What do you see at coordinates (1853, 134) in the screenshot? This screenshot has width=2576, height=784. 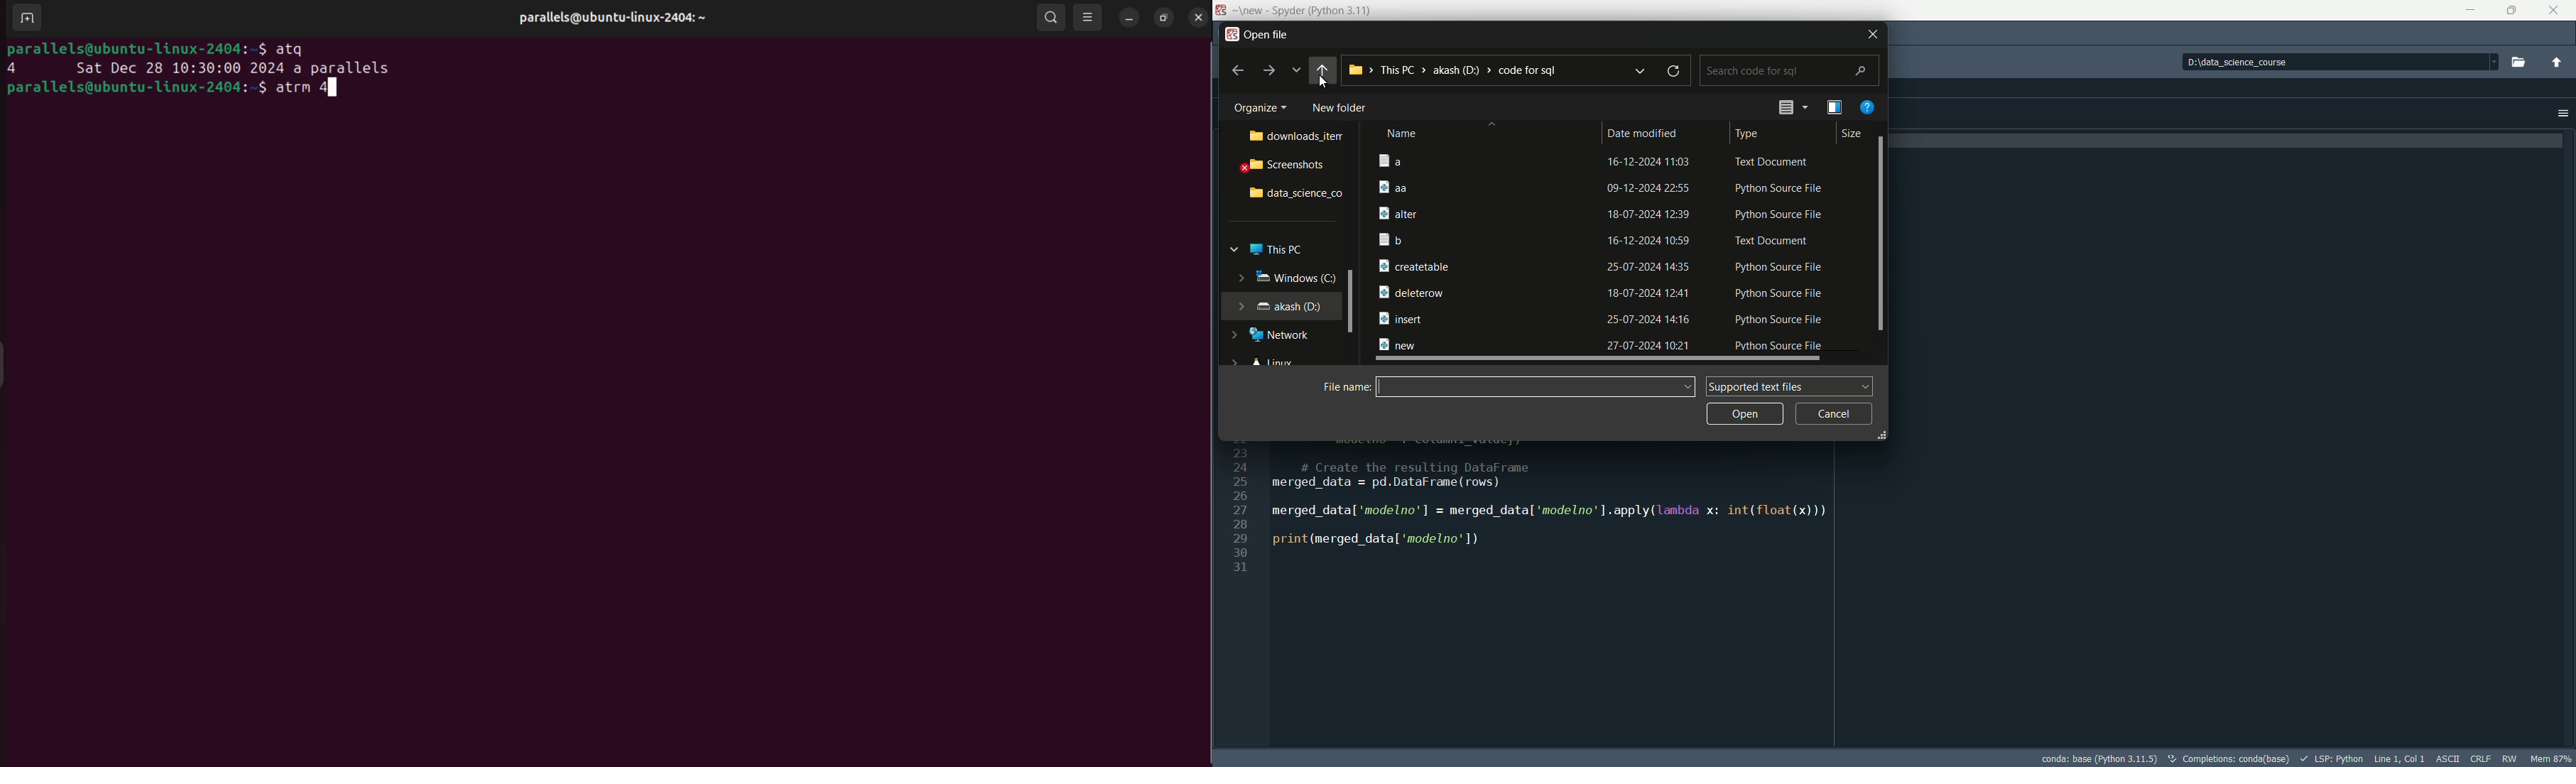 I see `size` at bounding box center [1853, 134].